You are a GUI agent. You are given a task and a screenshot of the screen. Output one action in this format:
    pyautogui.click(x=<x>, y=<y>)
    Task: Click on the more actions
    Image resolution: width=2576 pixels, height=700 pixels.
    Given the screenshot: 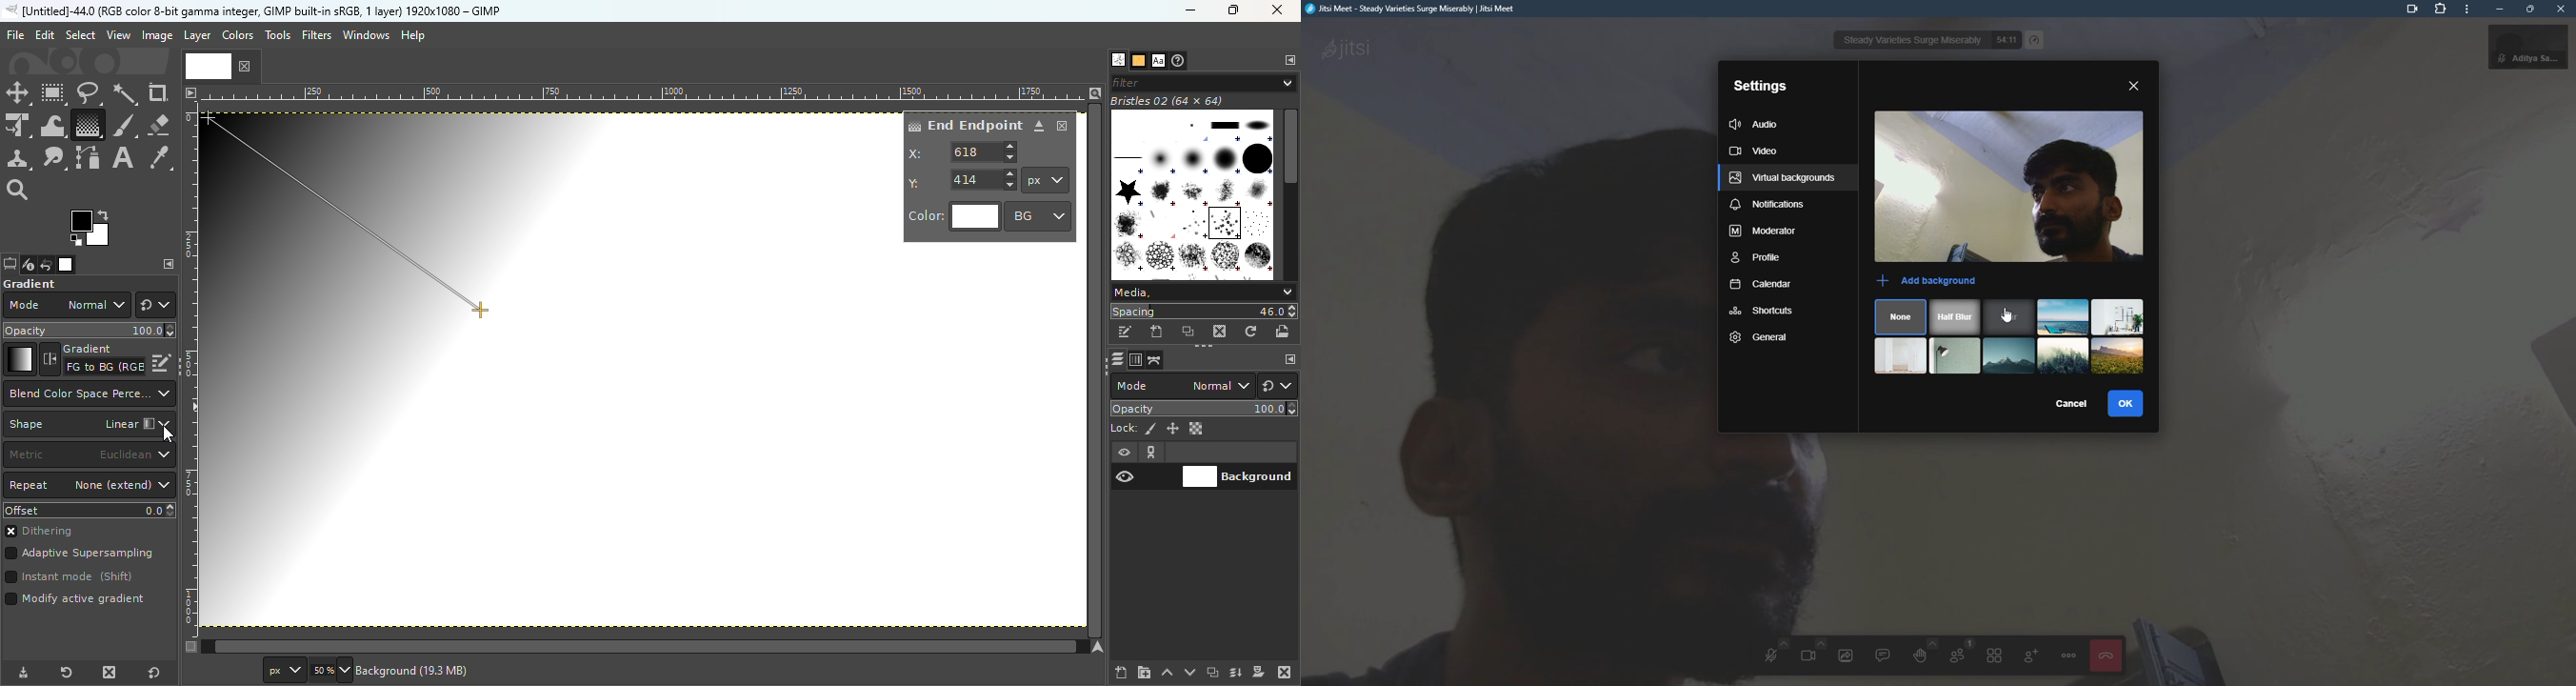 What is the action you would take?
    pyautogui.click(x=2069, y=655)
    